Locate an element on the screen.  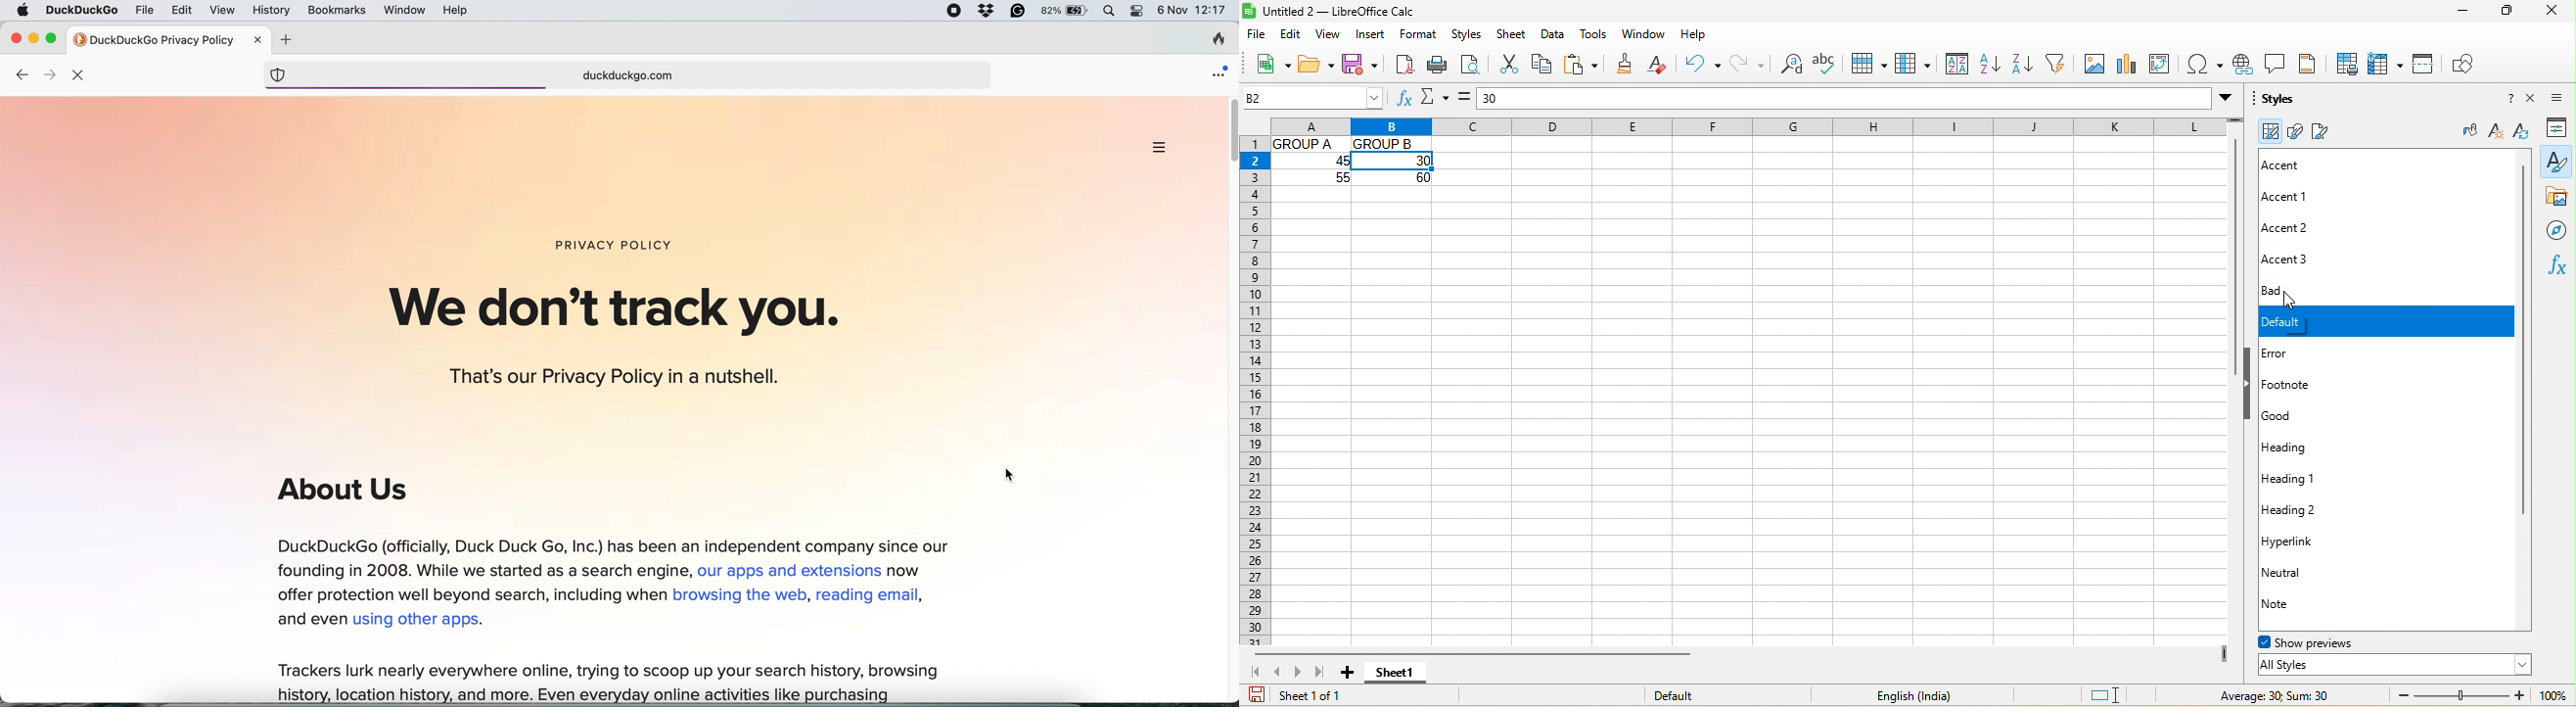
cursor movement is located at coordinates (2288, 302).